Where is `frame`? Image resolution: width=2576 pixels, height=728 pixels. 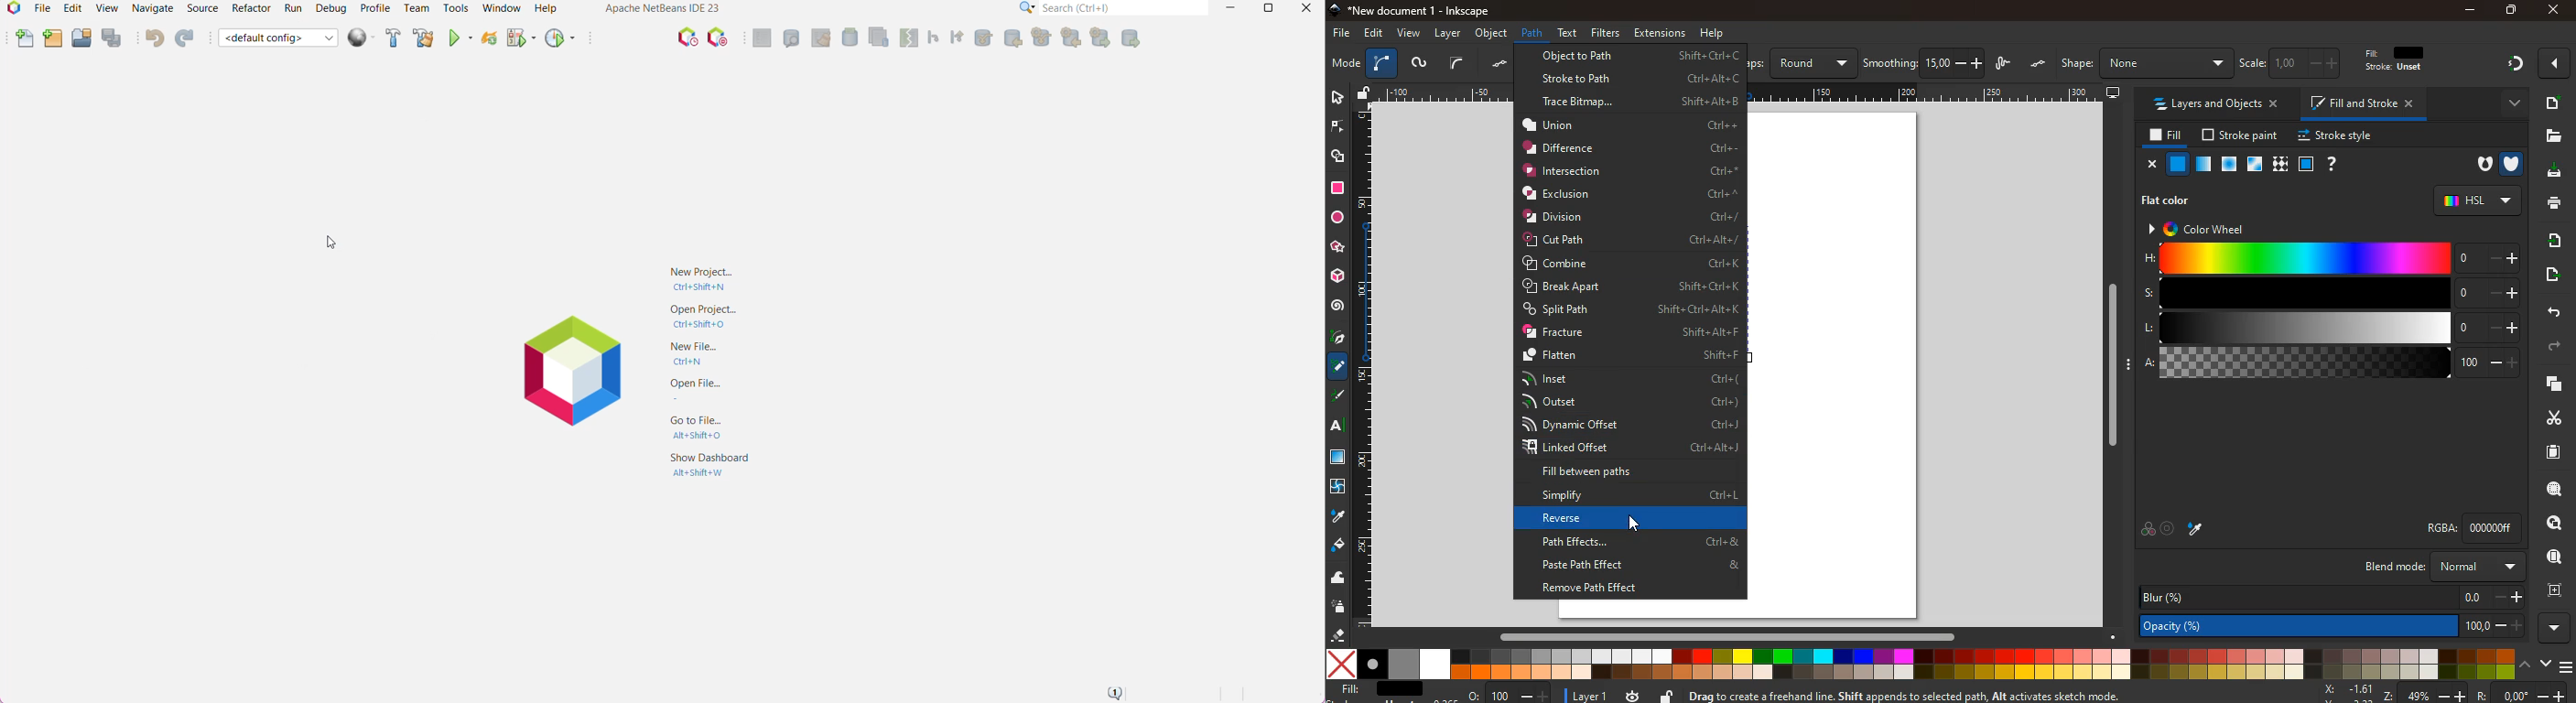 frame is located at coordinates (2559, 590).